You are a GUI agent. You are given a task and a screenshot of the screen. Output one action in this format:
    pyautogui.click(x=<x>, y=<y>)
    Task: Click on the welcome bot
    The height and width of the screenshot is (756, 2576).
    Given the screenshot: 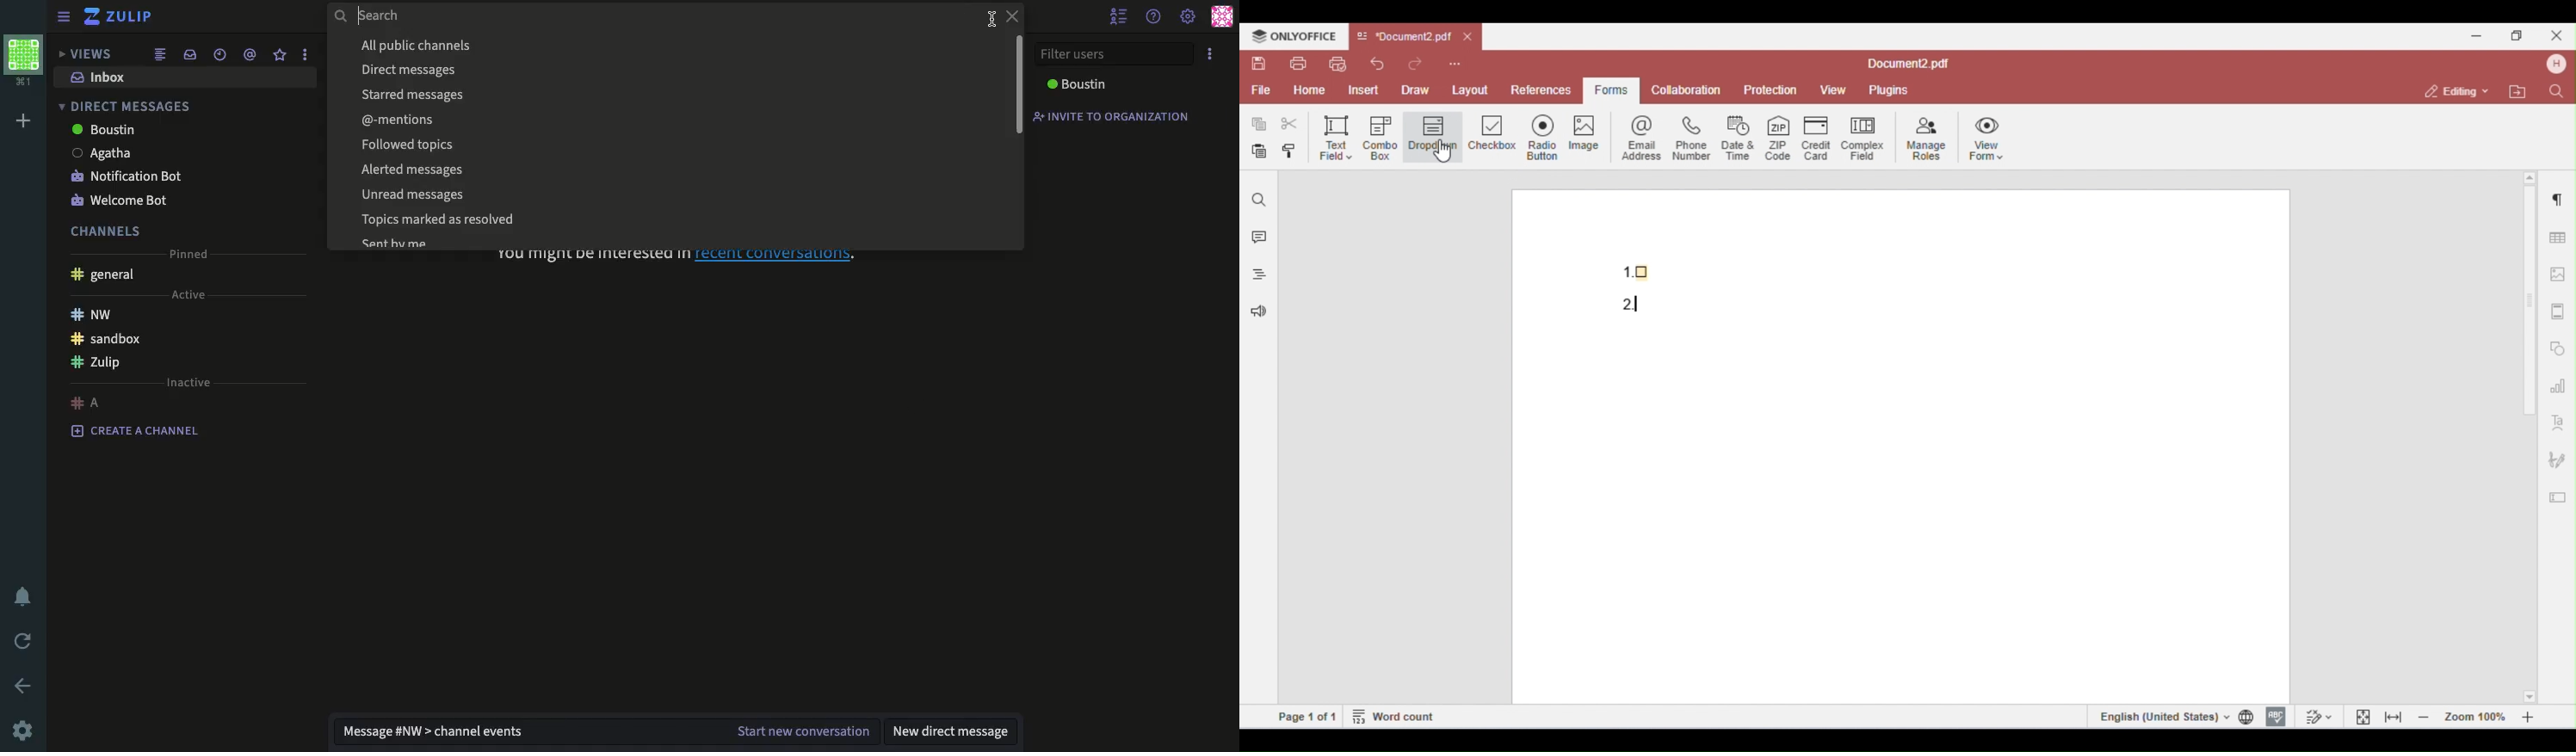 What is the action you would take?
    pyautogui.click(x=123, y=200)
    